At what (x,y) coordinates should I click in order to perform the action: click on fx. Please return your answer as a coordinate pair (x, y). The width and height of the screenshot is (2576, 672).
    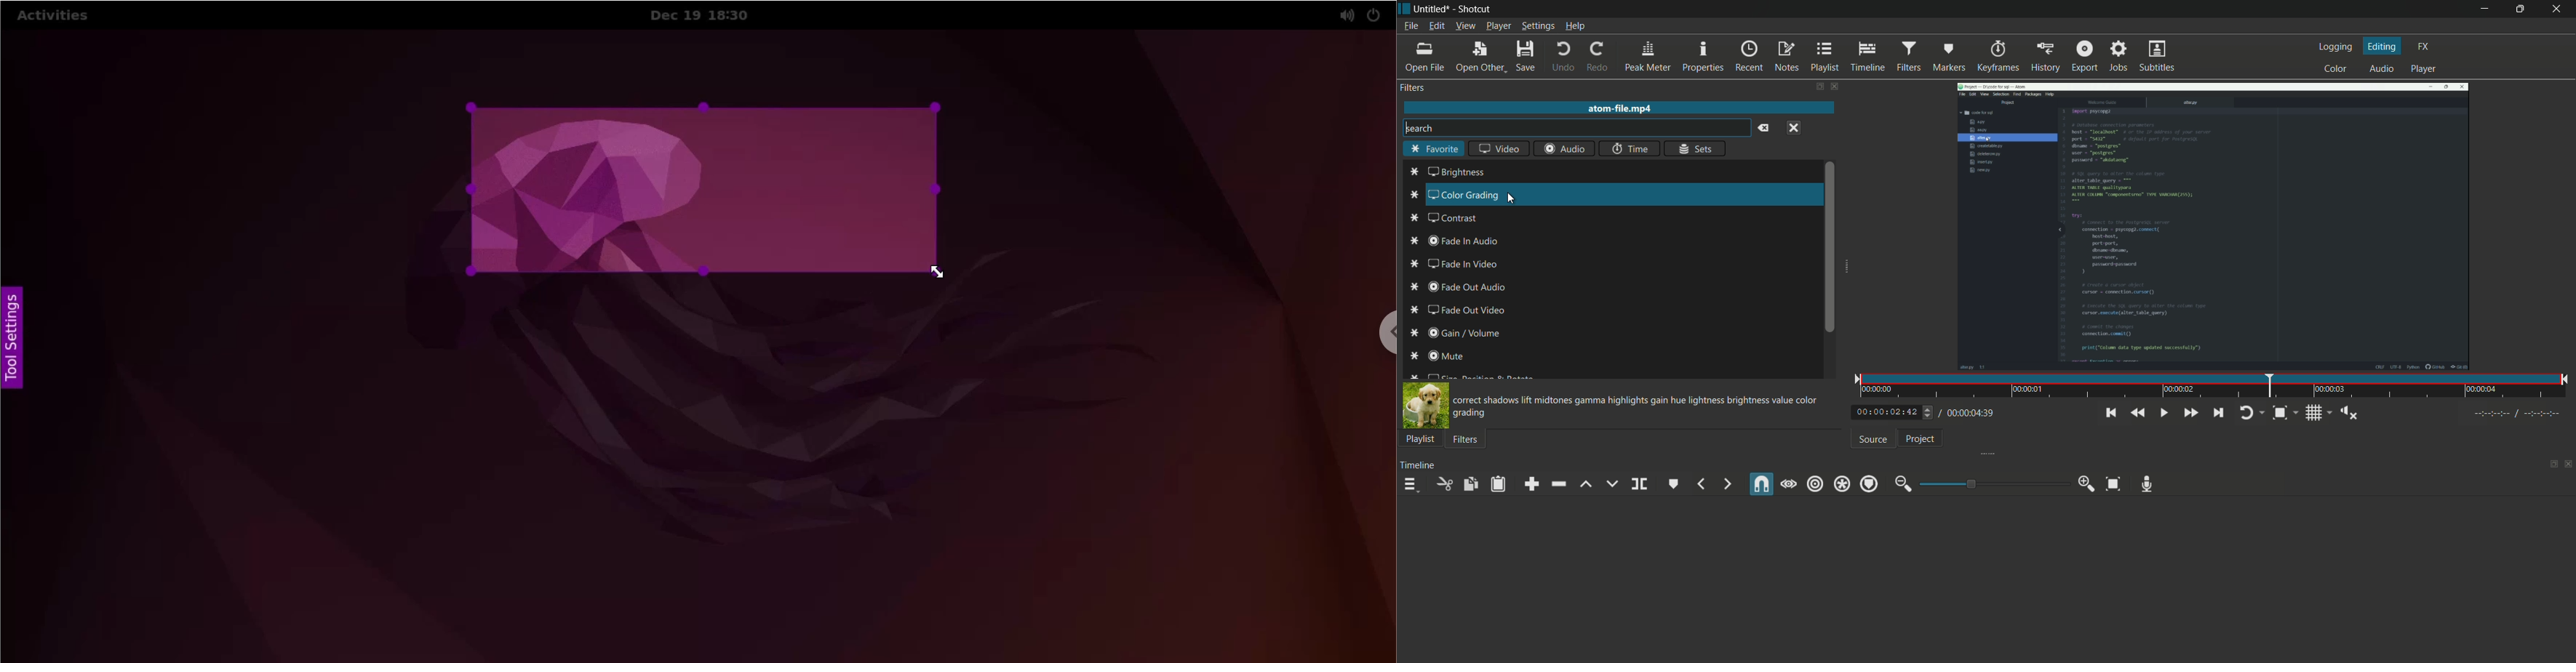
    Looking at the image, I should click on (2425, 45).